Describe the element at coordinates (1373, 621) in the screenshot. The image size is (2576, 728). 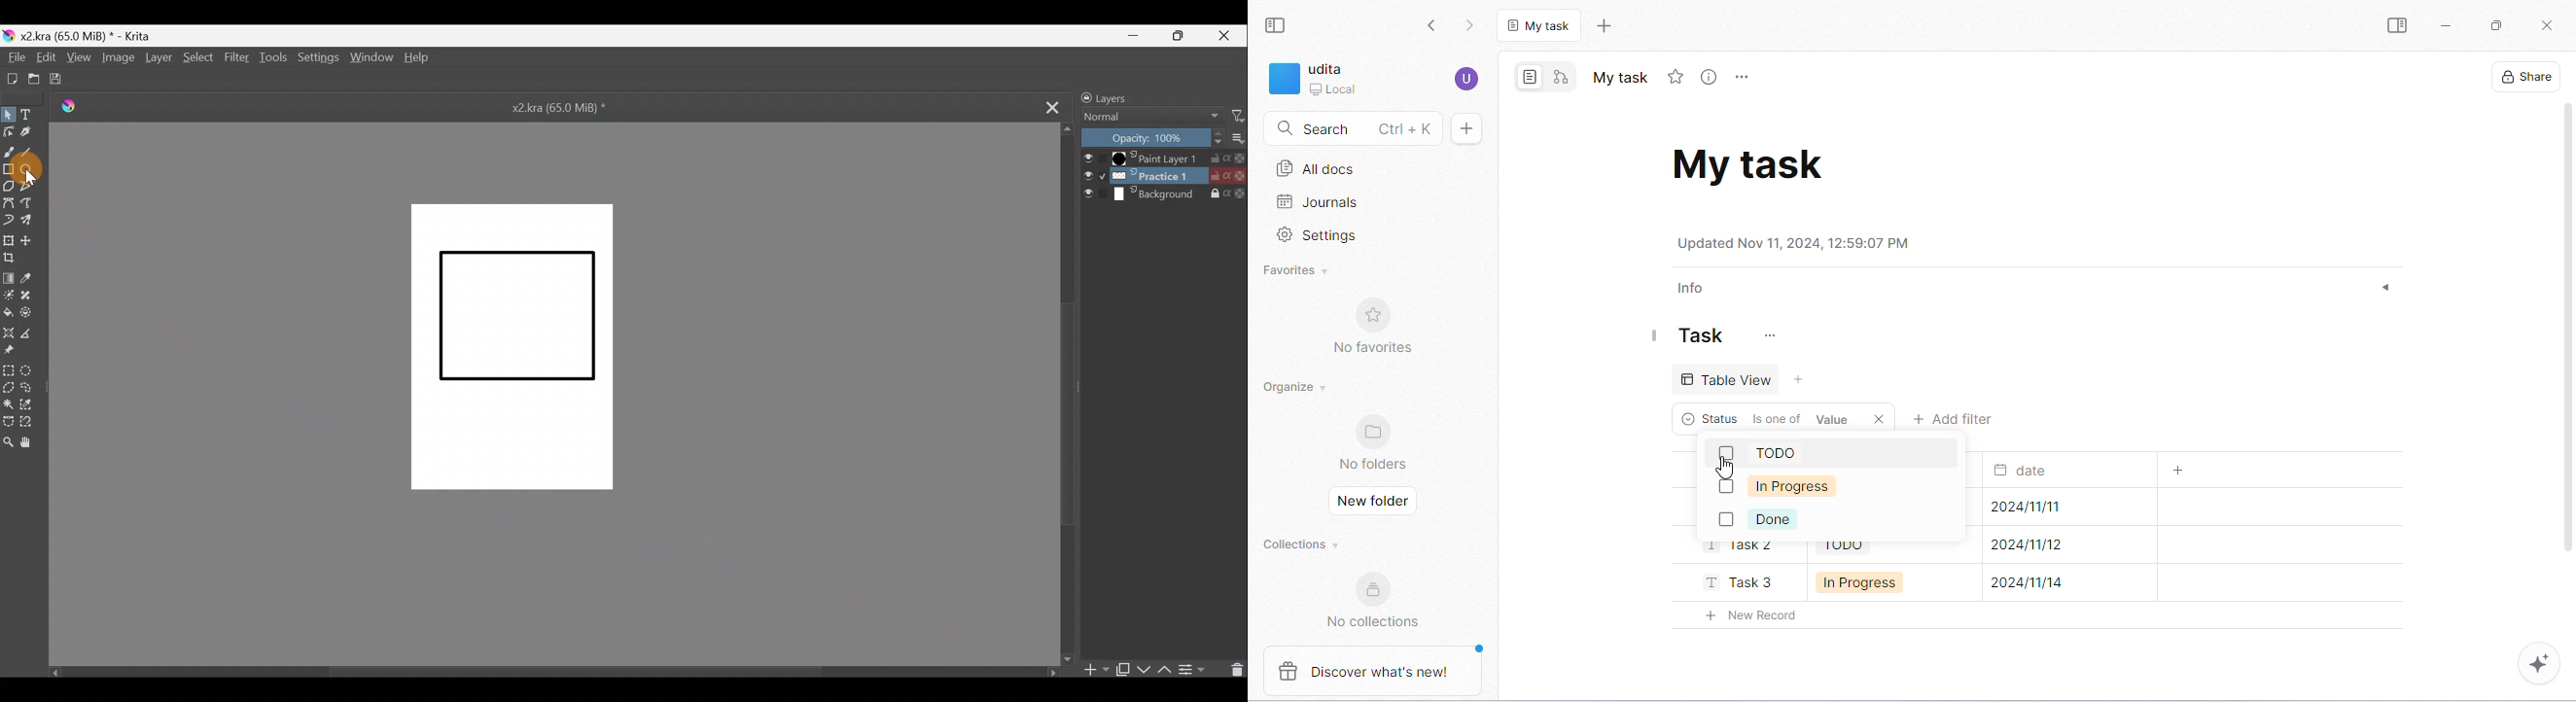
I see `no collections` at that location.